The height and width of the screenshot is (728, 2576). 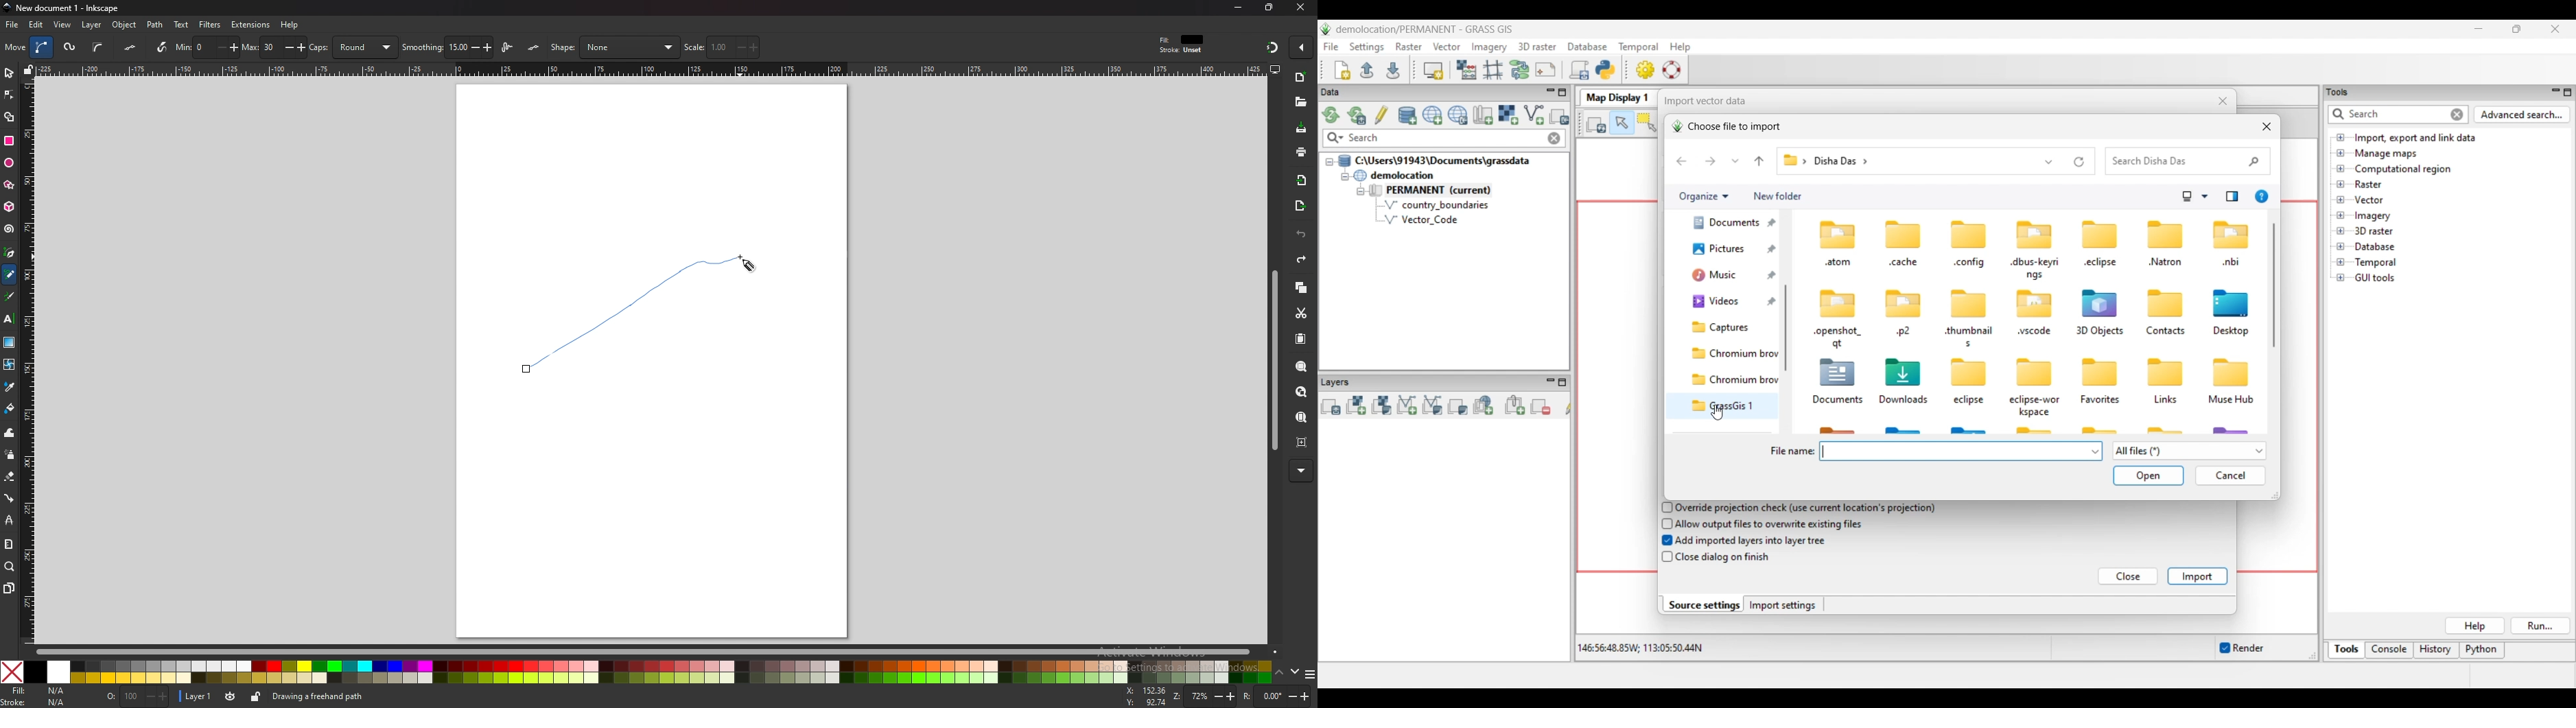 What do you see at coordinates (1723, 278) in the screenshot?
I see `music` at bounding box center [1723, 278].